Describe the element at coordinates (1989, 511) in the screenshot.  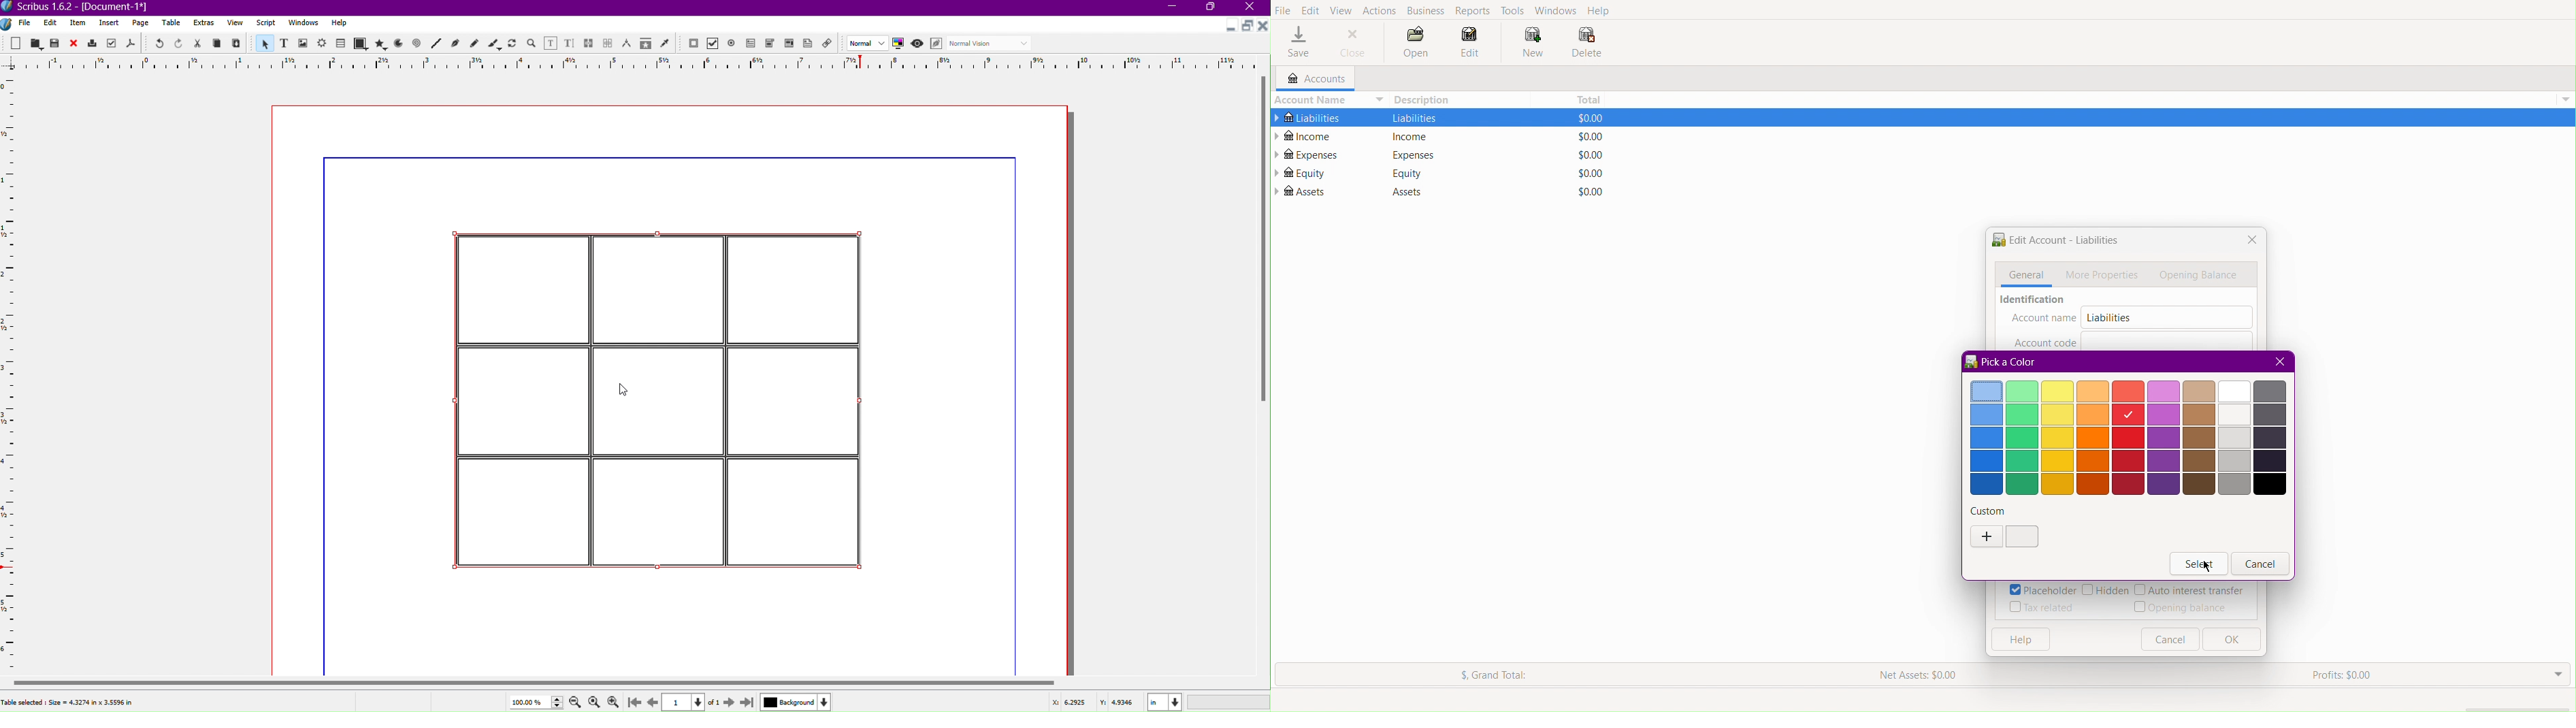
I see `Custom` at that location.